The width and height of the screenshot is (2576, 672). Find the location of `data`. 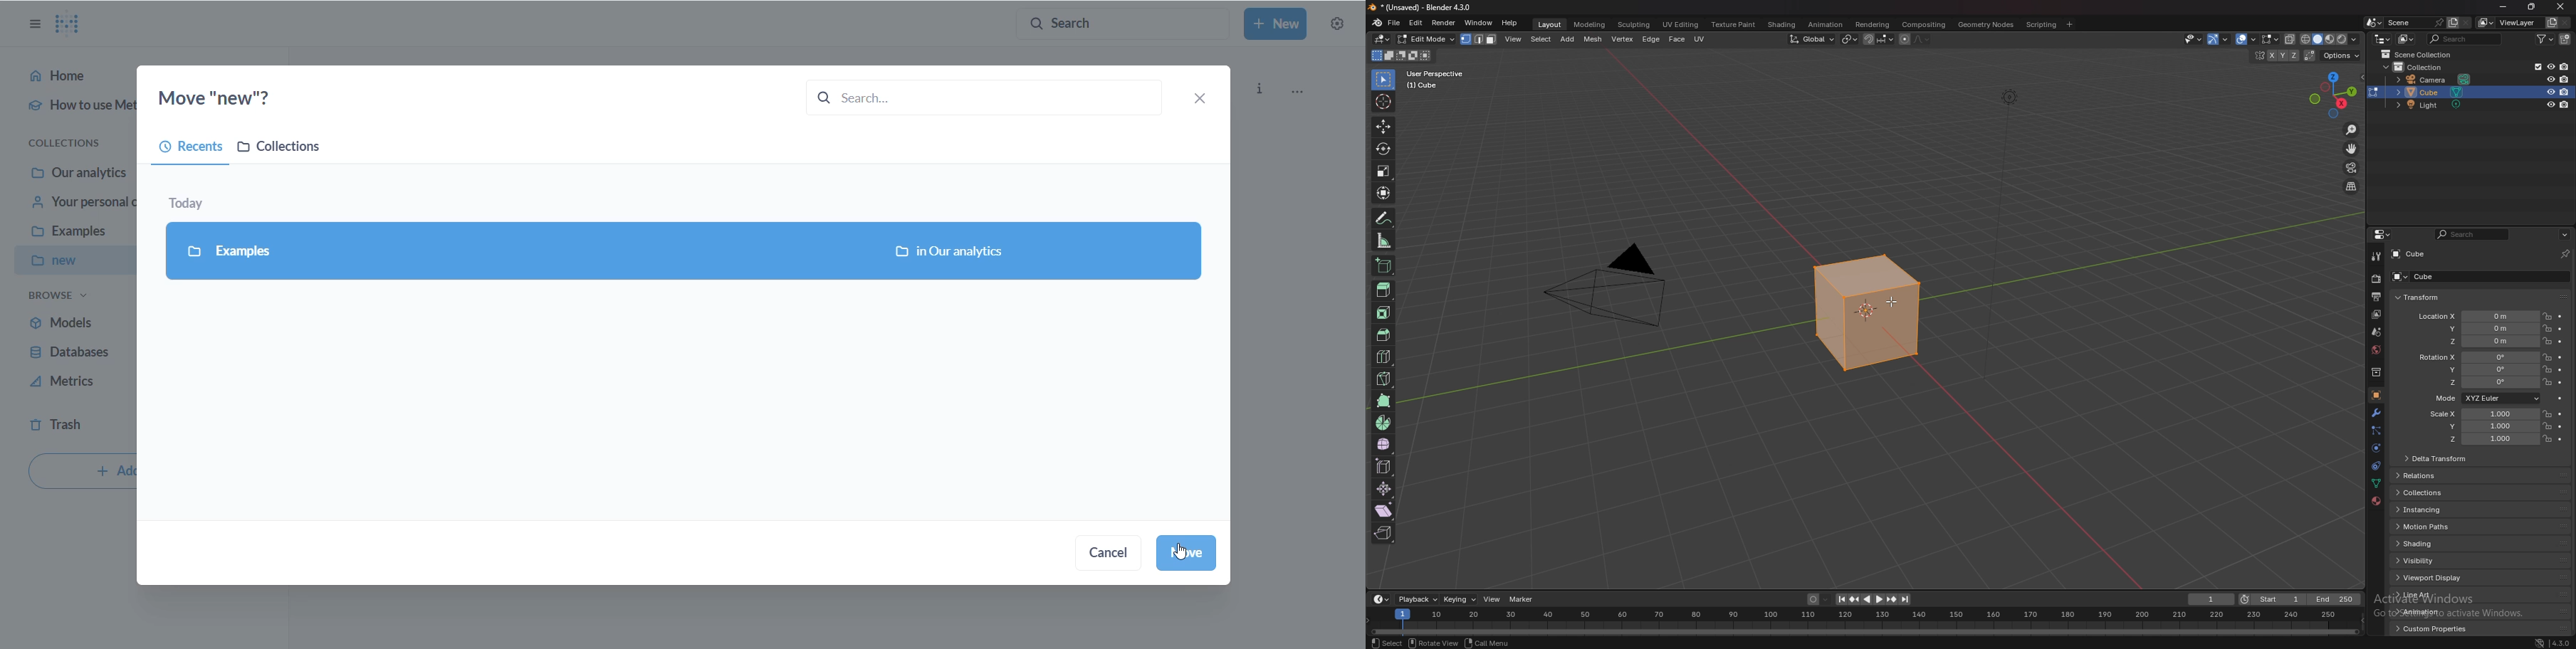

data is located at coordinates (2375, 484).